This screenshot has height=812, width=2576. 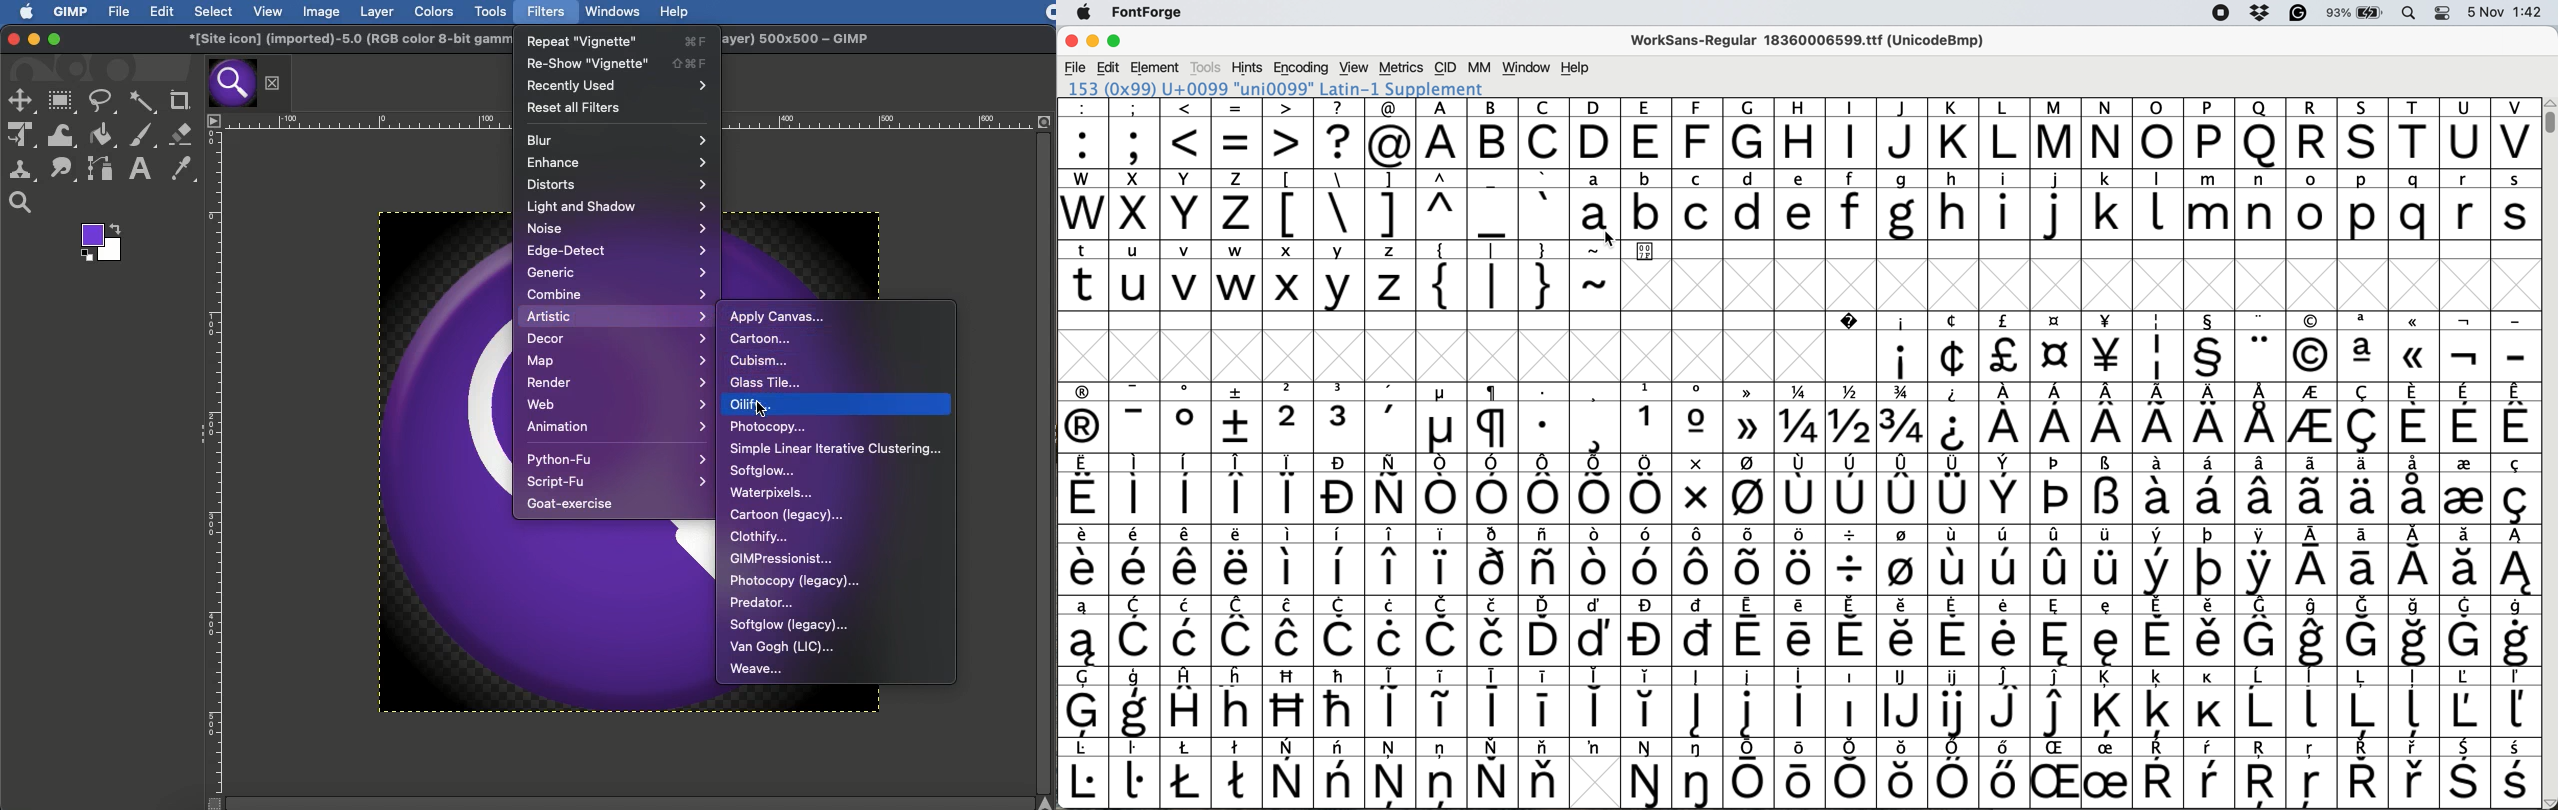 I want to click on symbol, so click(x=1189, y=631).